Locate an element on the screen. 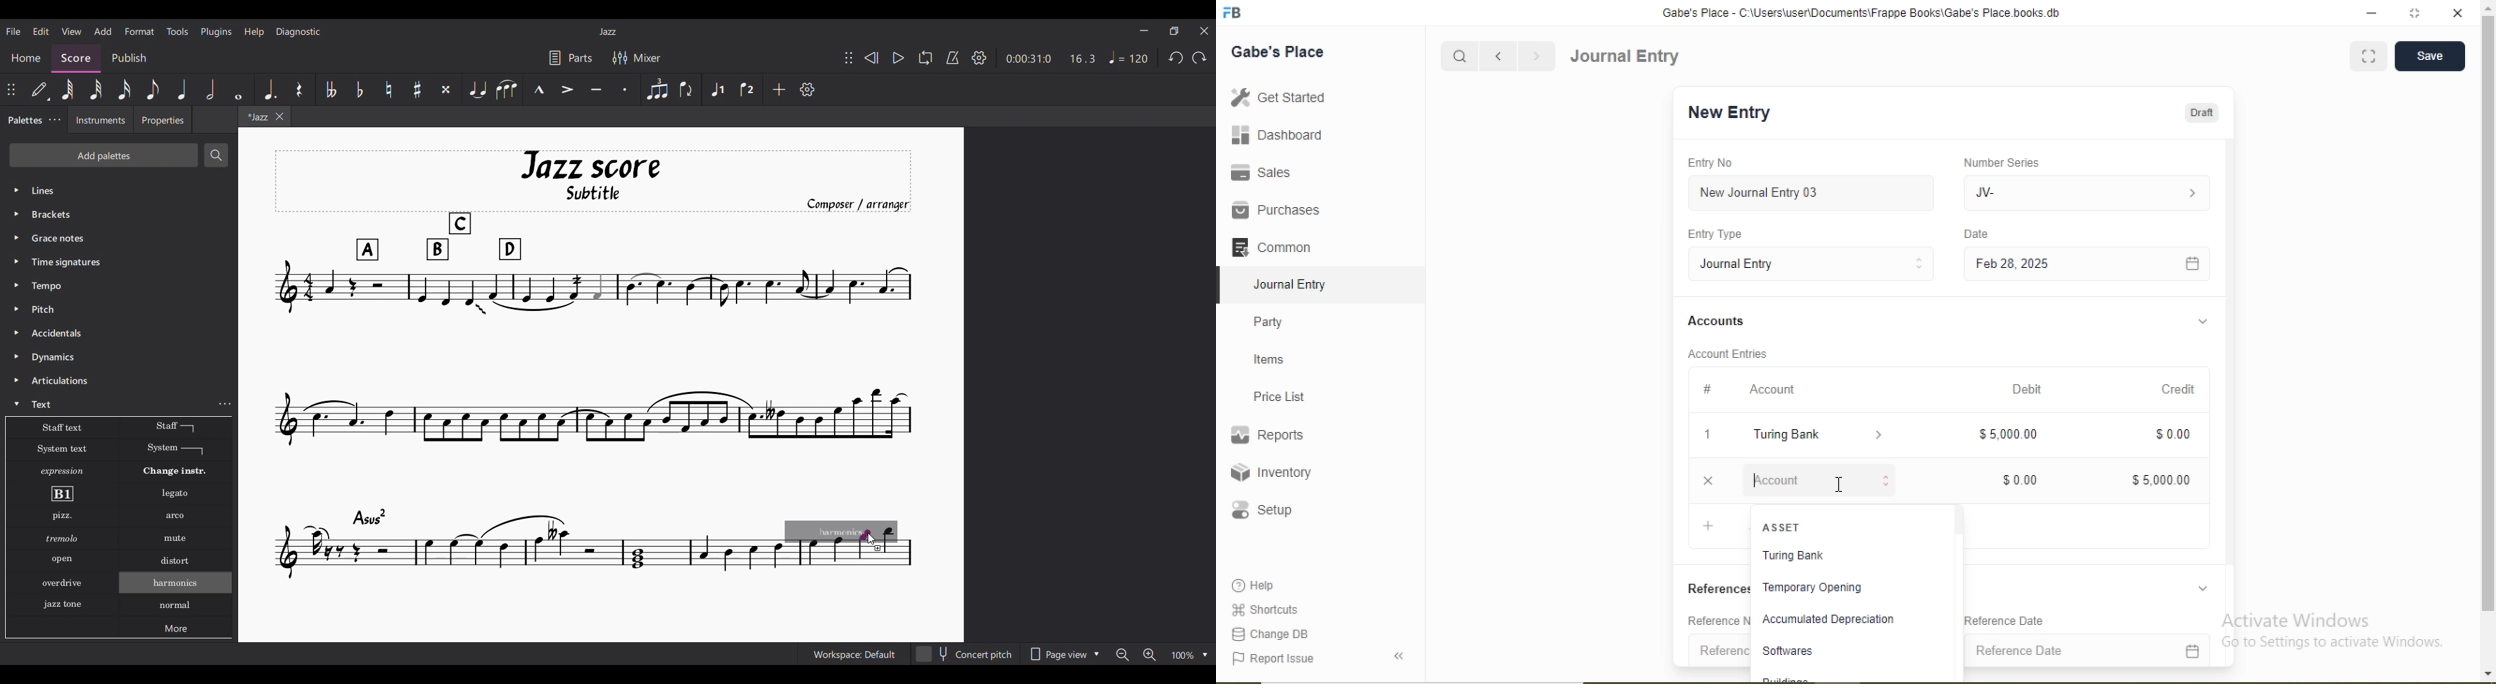  Softwares is located at coordinates (1789, 653).